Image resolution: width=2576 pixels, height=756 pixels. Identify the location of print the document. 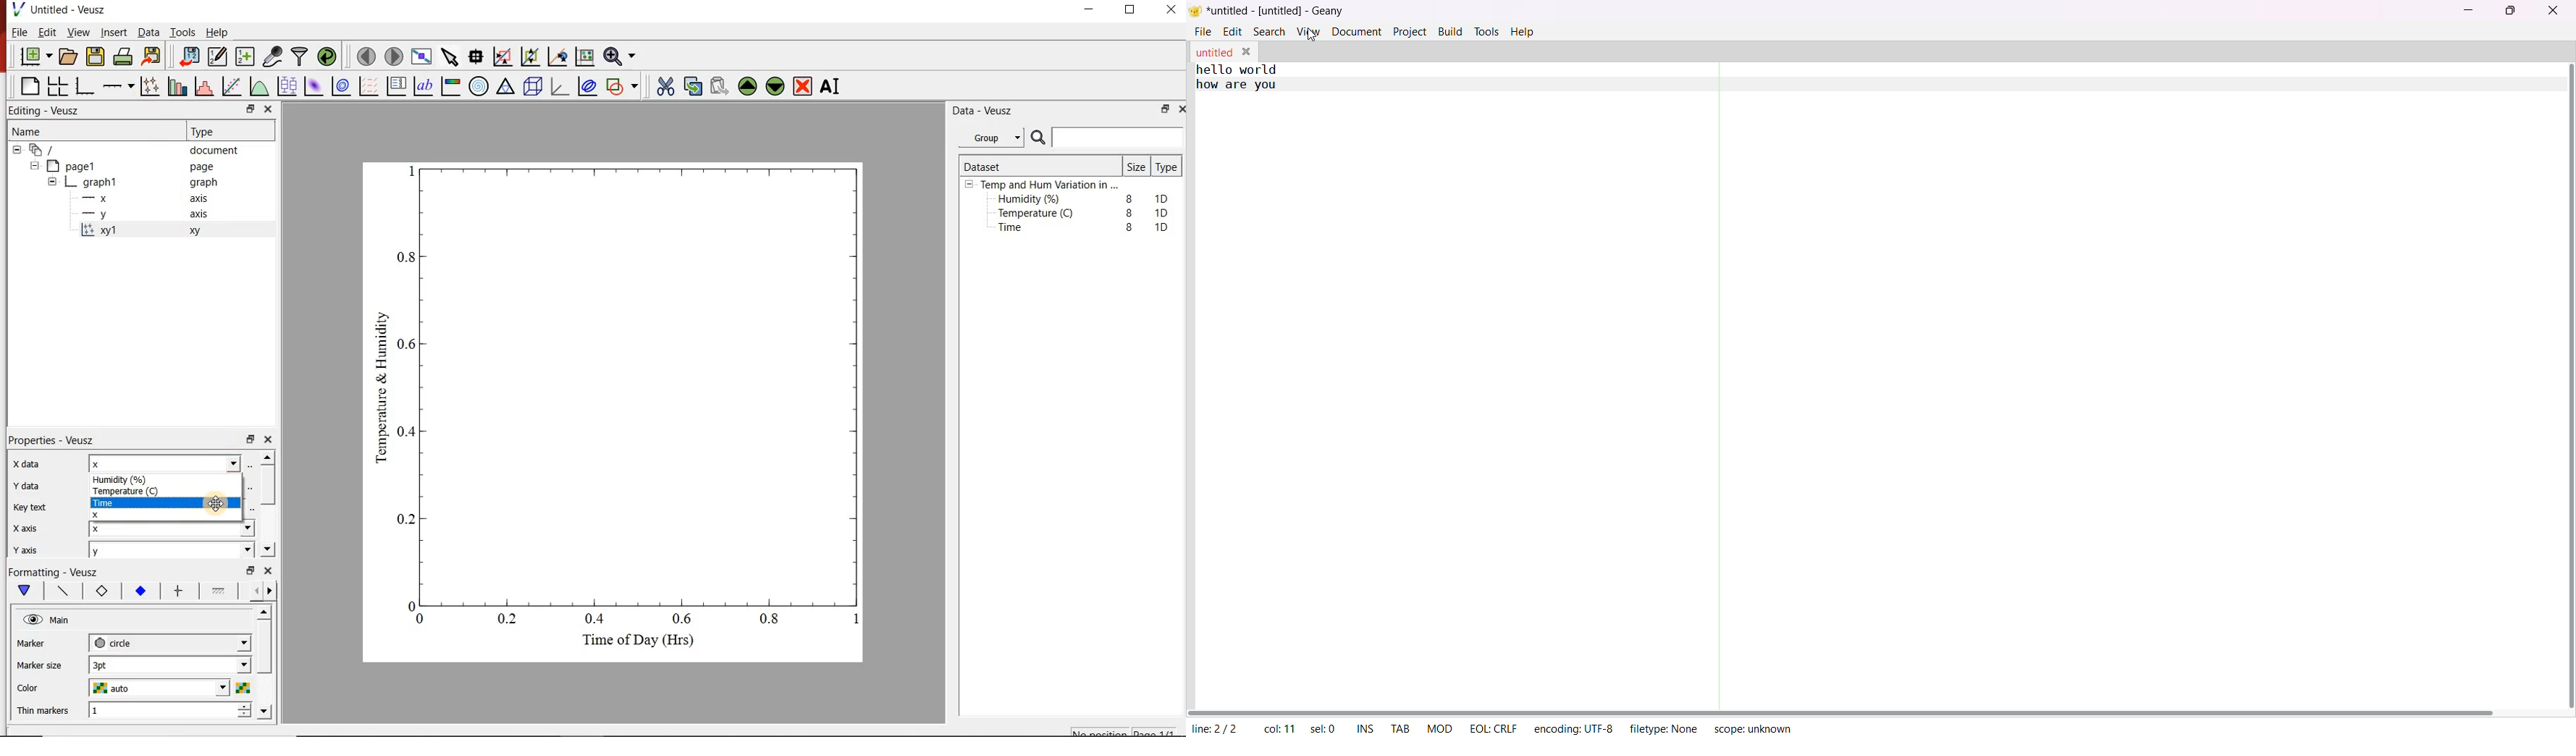
(124, 59).